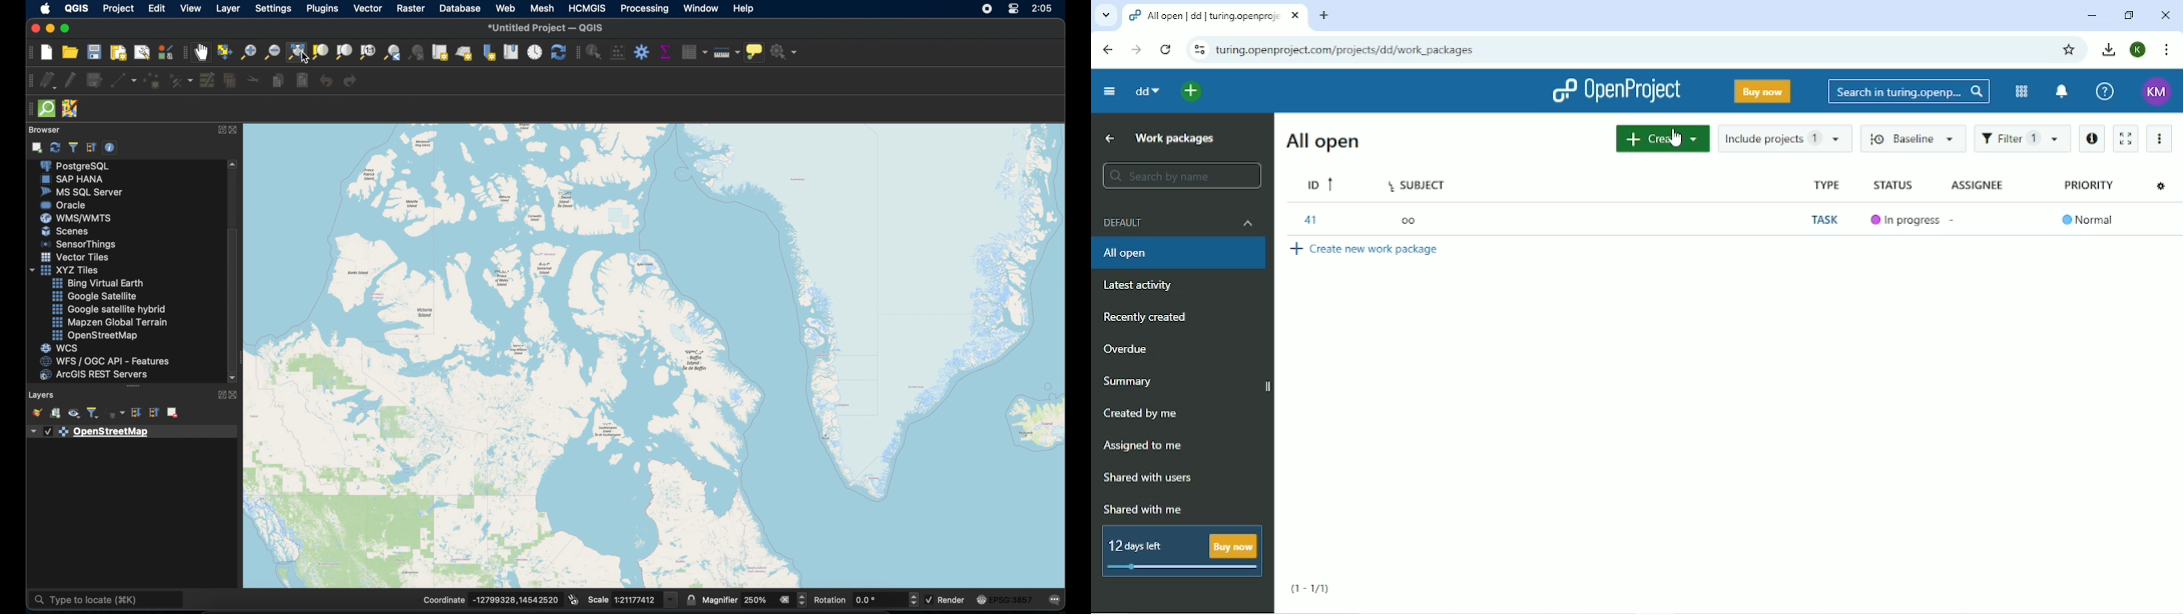 Image resolution: width=2184 pixels, height=616 pixels. I want to click on oo, so click(1408, 219).